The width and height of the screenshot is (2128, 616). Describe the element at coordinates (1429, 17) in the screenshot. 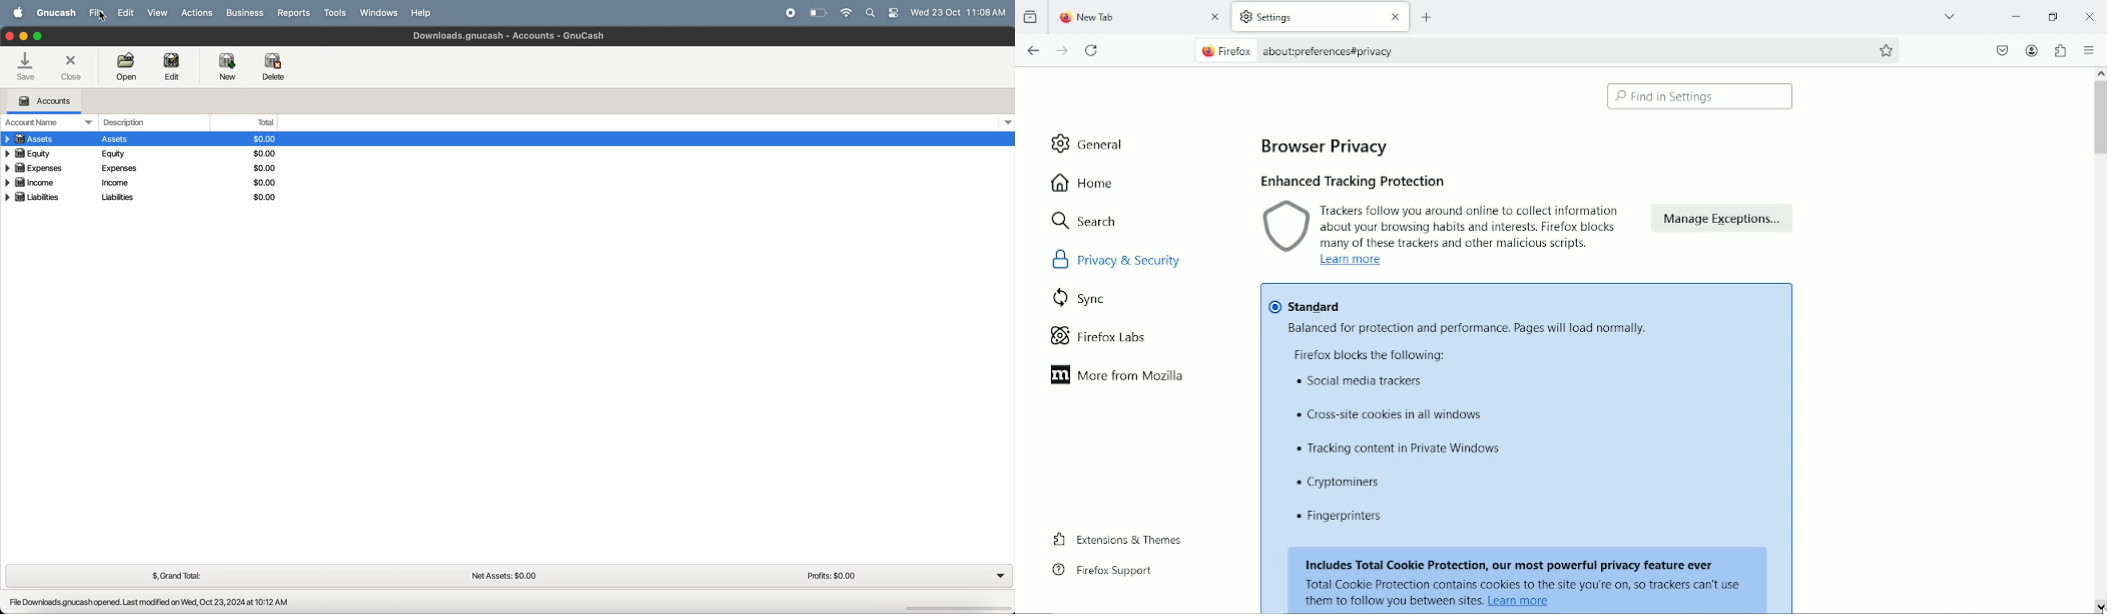

I see `new tab` at that location.